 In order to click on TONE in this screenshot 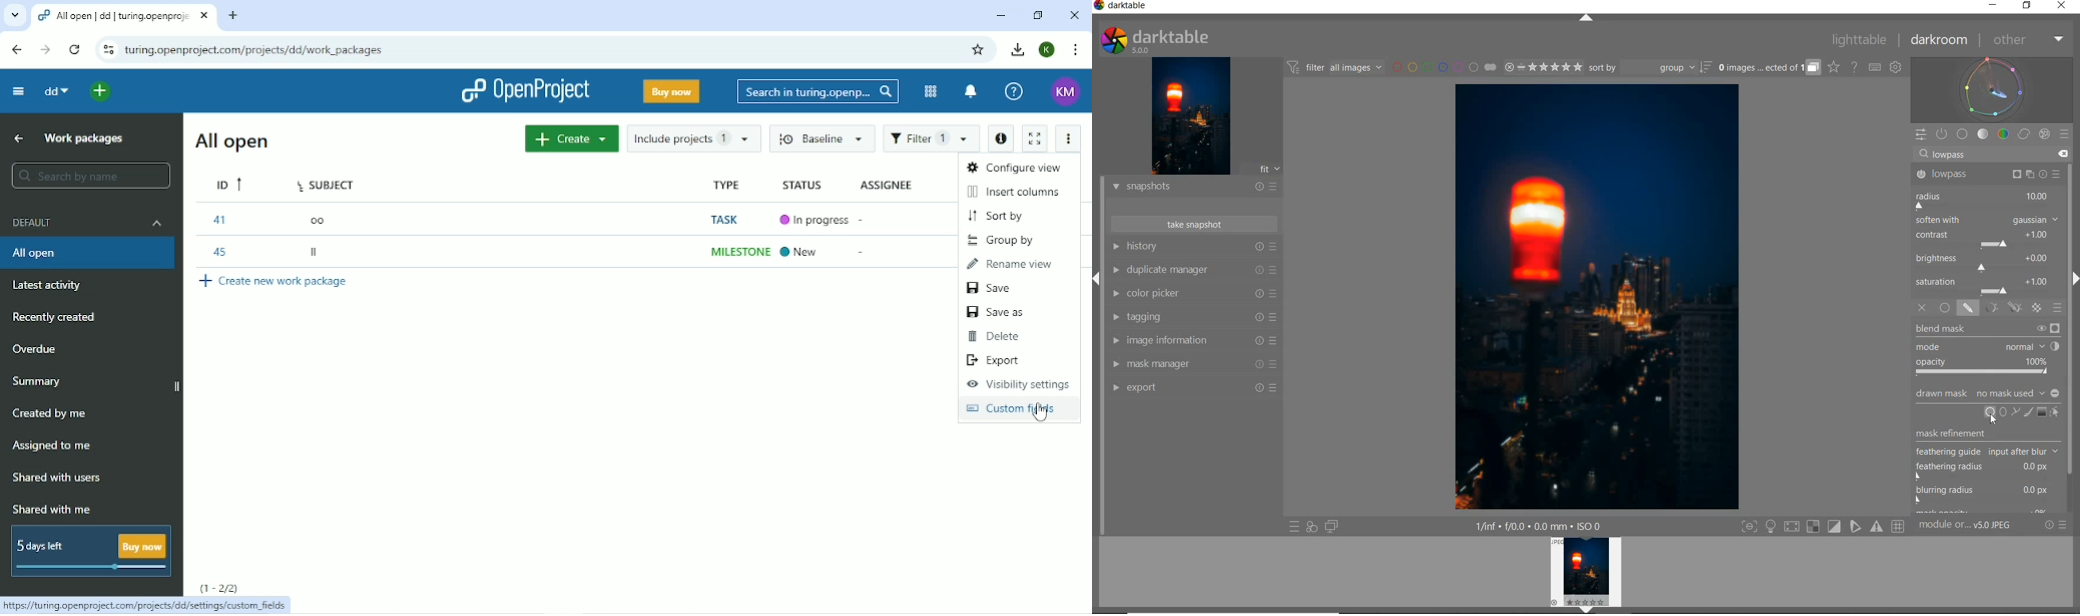, I will do `click(1983, 134)`.